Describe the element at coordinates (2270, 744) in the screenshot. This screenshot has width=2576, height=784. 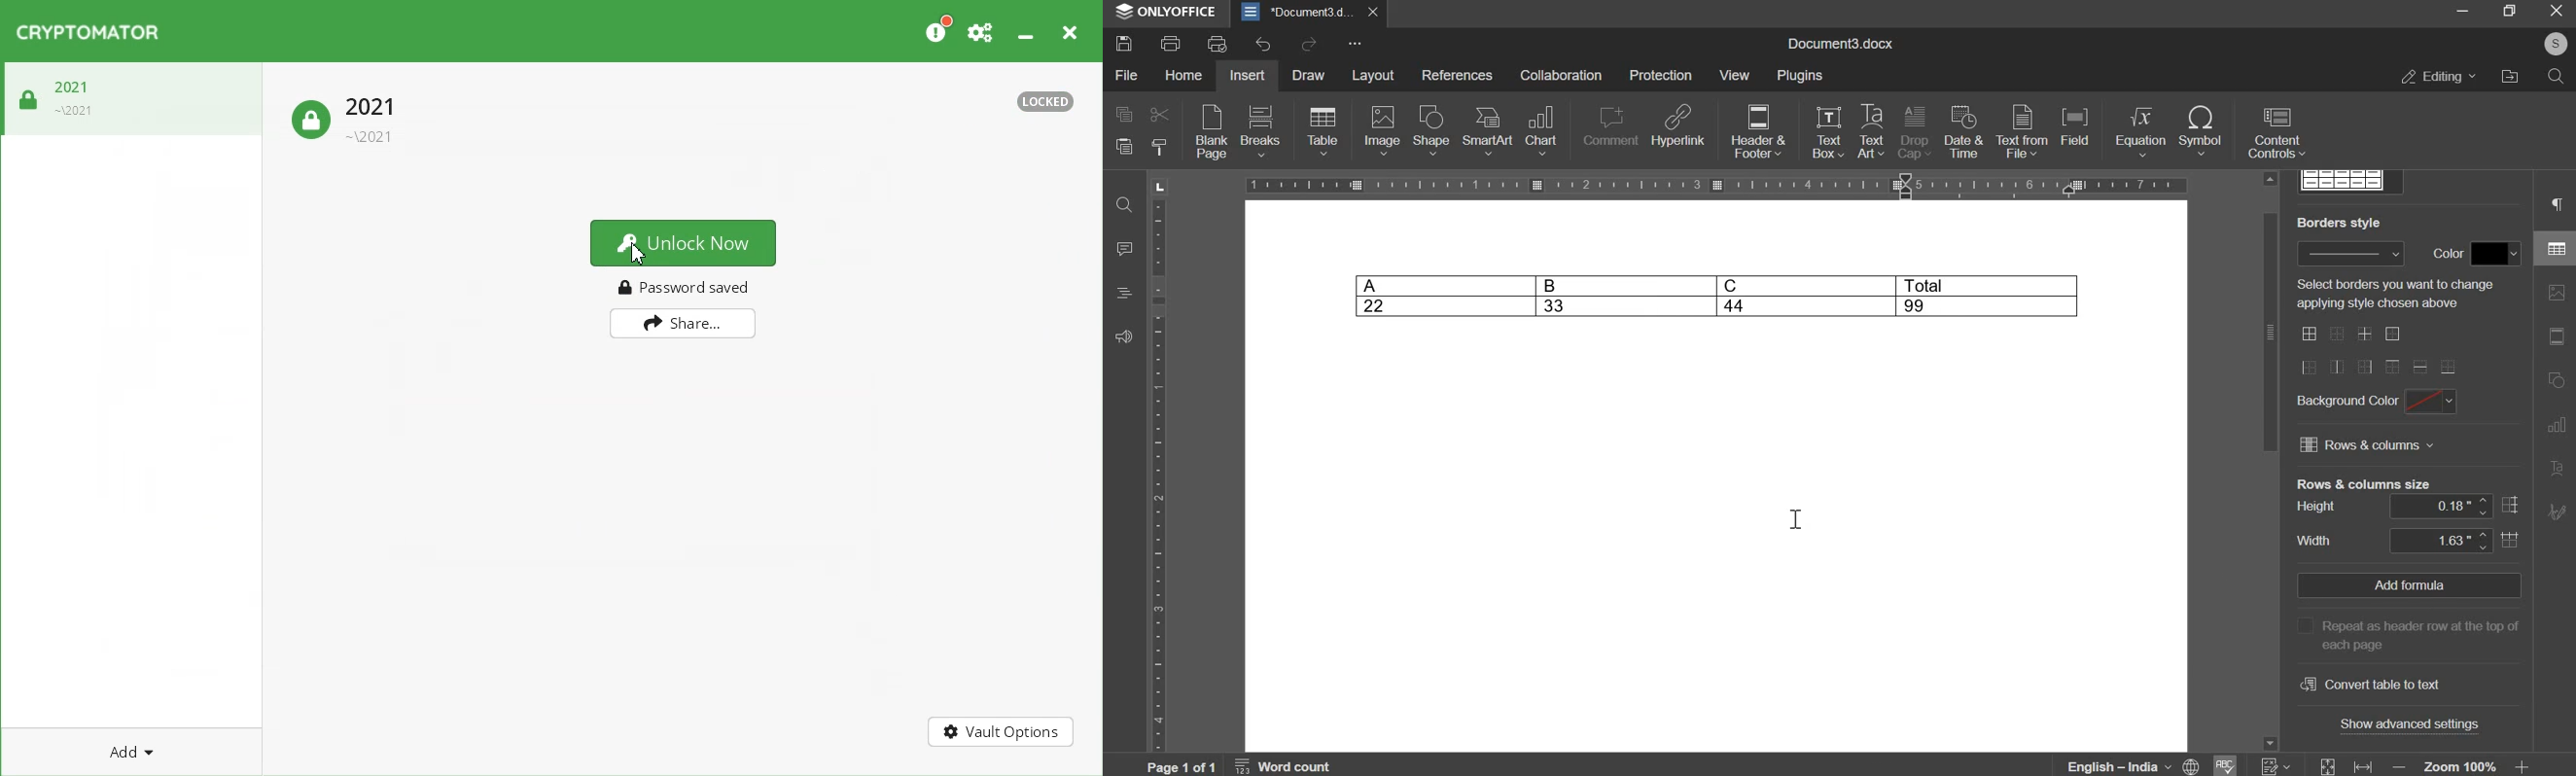
I see `scroll down` at that location.